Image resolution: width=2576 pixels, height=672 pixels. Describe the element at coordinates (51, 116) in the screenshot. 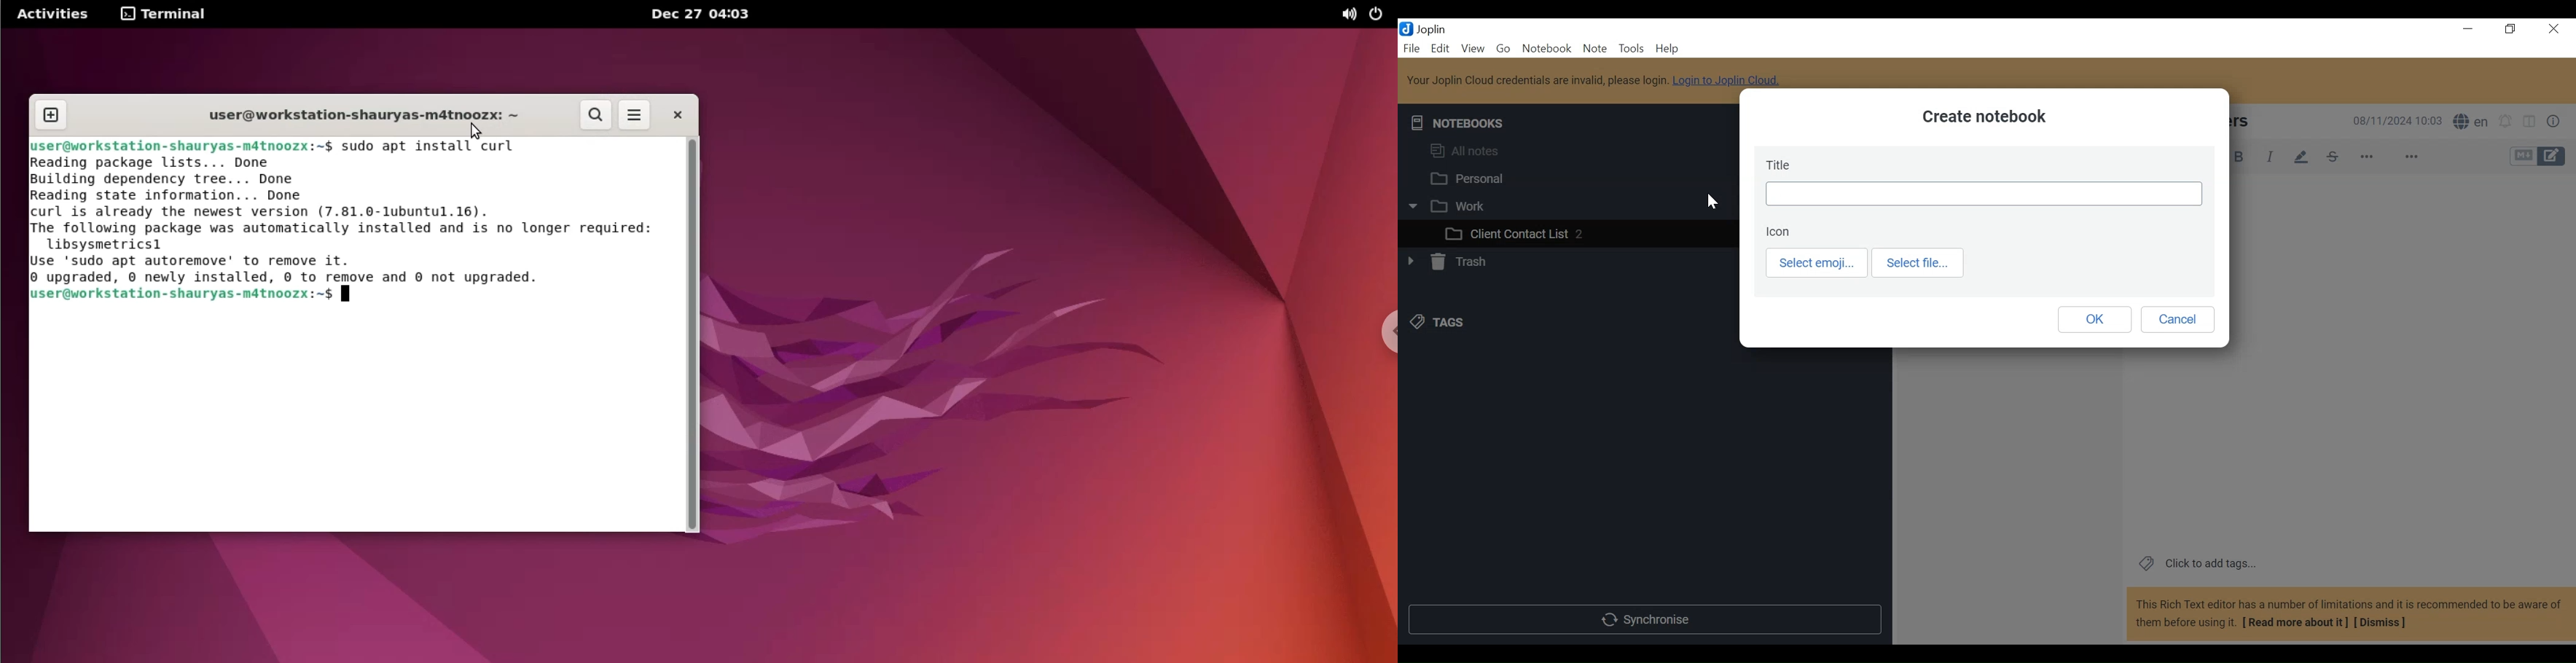

I see `new tab` at that location.